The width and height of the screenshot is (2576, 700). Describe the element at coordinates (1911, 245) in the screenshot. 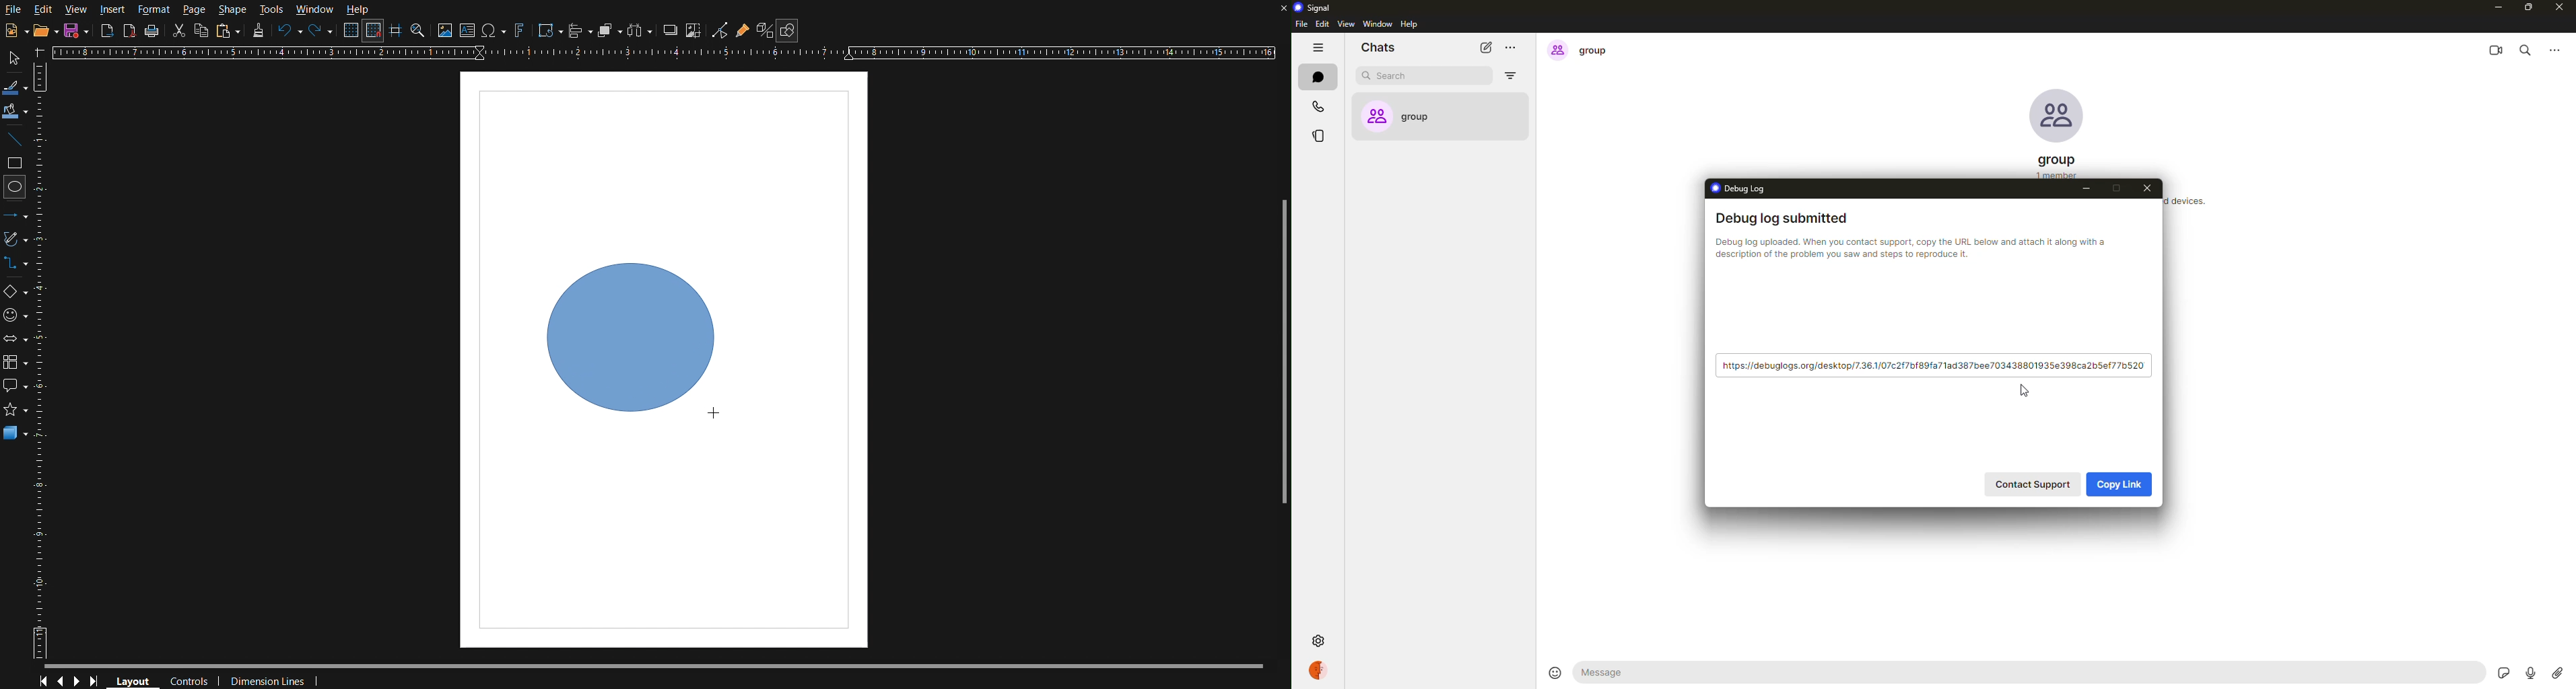

I see `info` at that location.